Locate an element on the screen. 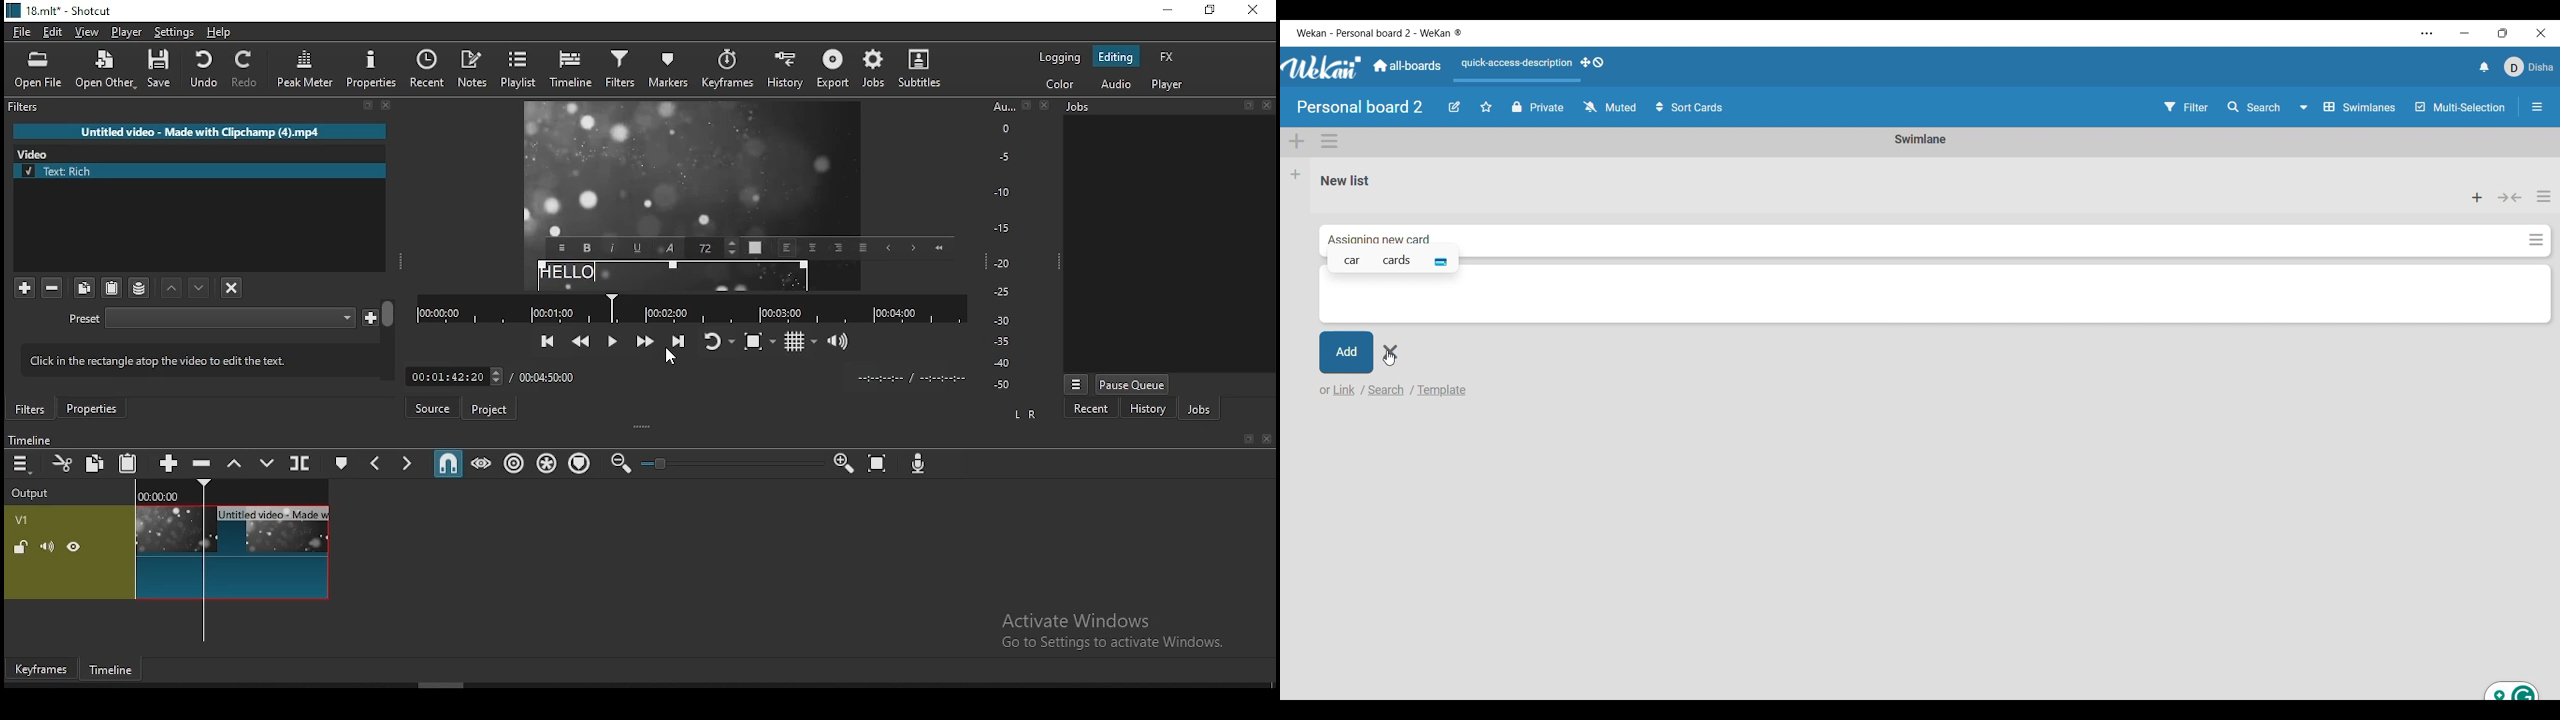 This screenshot has height=728, width=2576. L R is located at coordinates (1026, 415).